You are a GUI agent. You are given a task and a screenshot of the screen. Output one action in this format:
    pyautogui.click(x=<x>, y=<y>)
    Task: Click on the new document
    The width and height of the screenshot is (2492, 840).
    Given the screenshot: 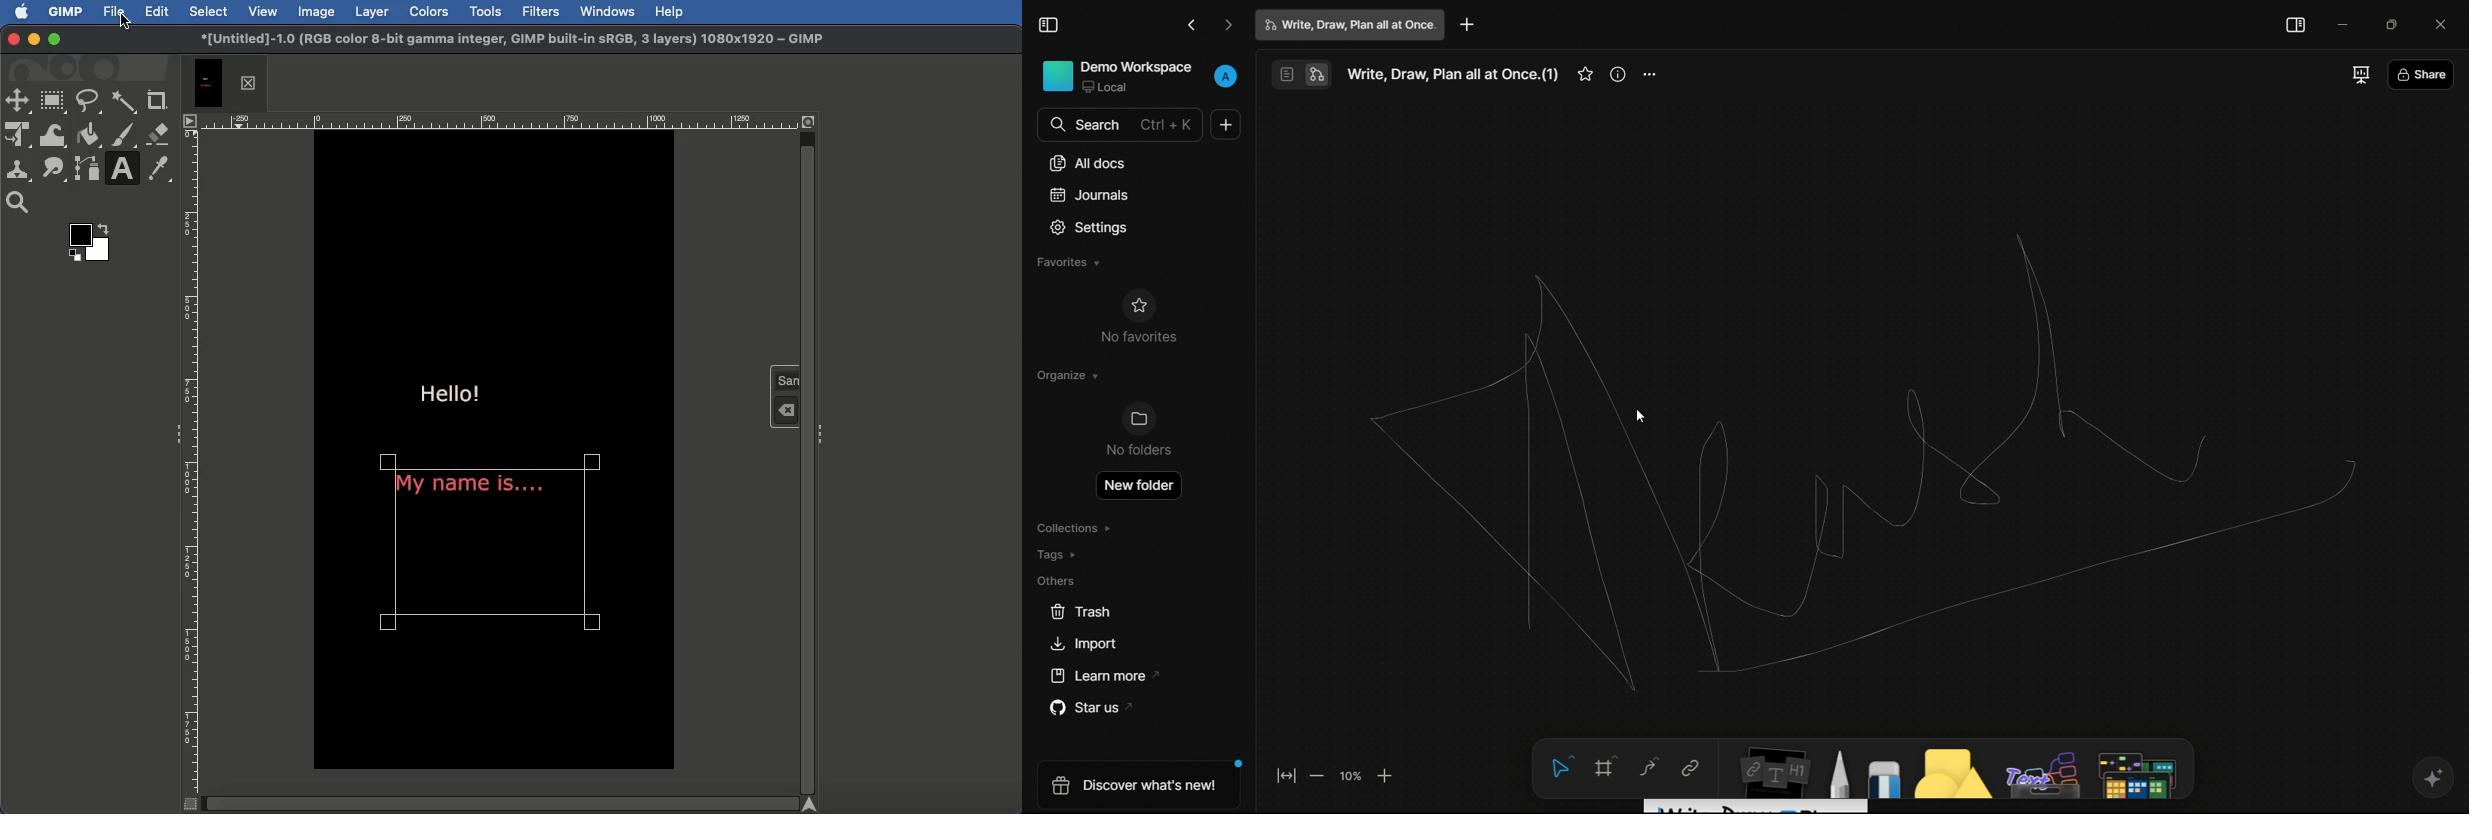 What is the action you would take?
    pyautogui.click(x=1226, y=126)
    